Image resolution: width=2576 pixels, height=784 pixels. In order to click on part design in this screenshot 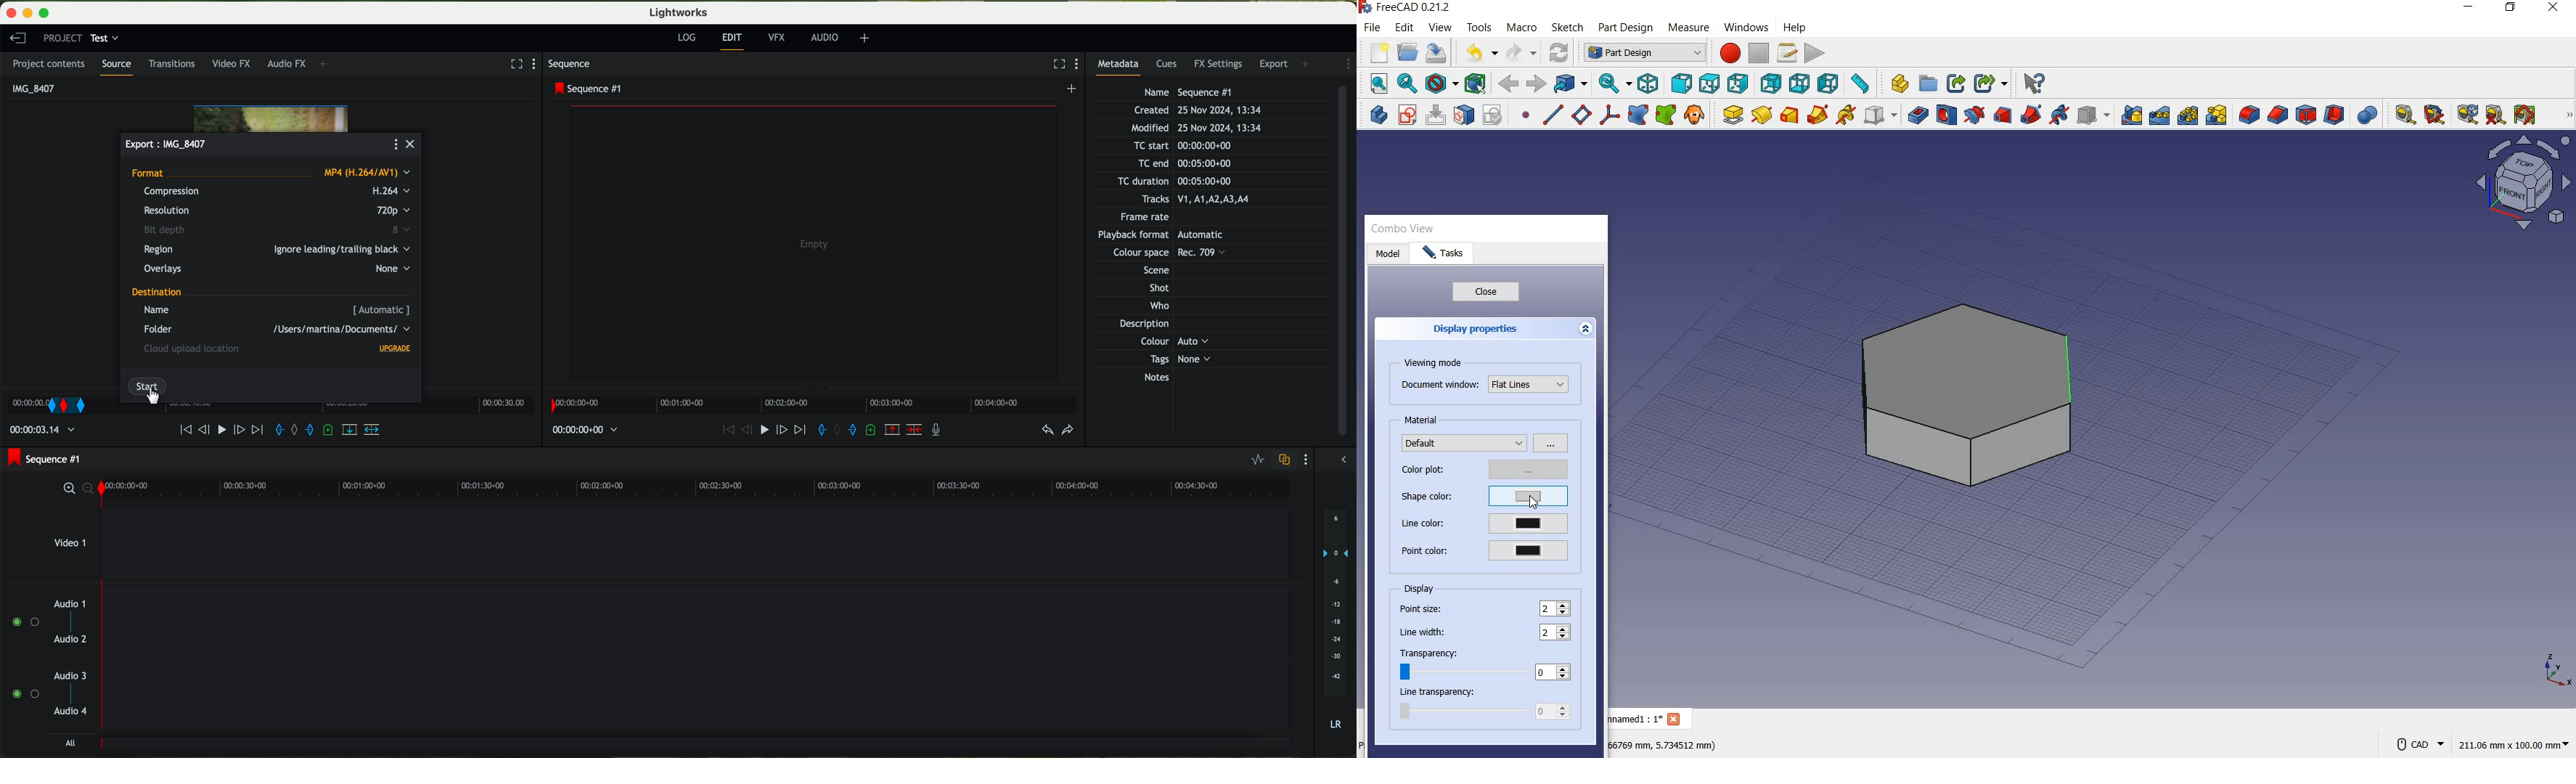, I will do `click(1625, 28)`.